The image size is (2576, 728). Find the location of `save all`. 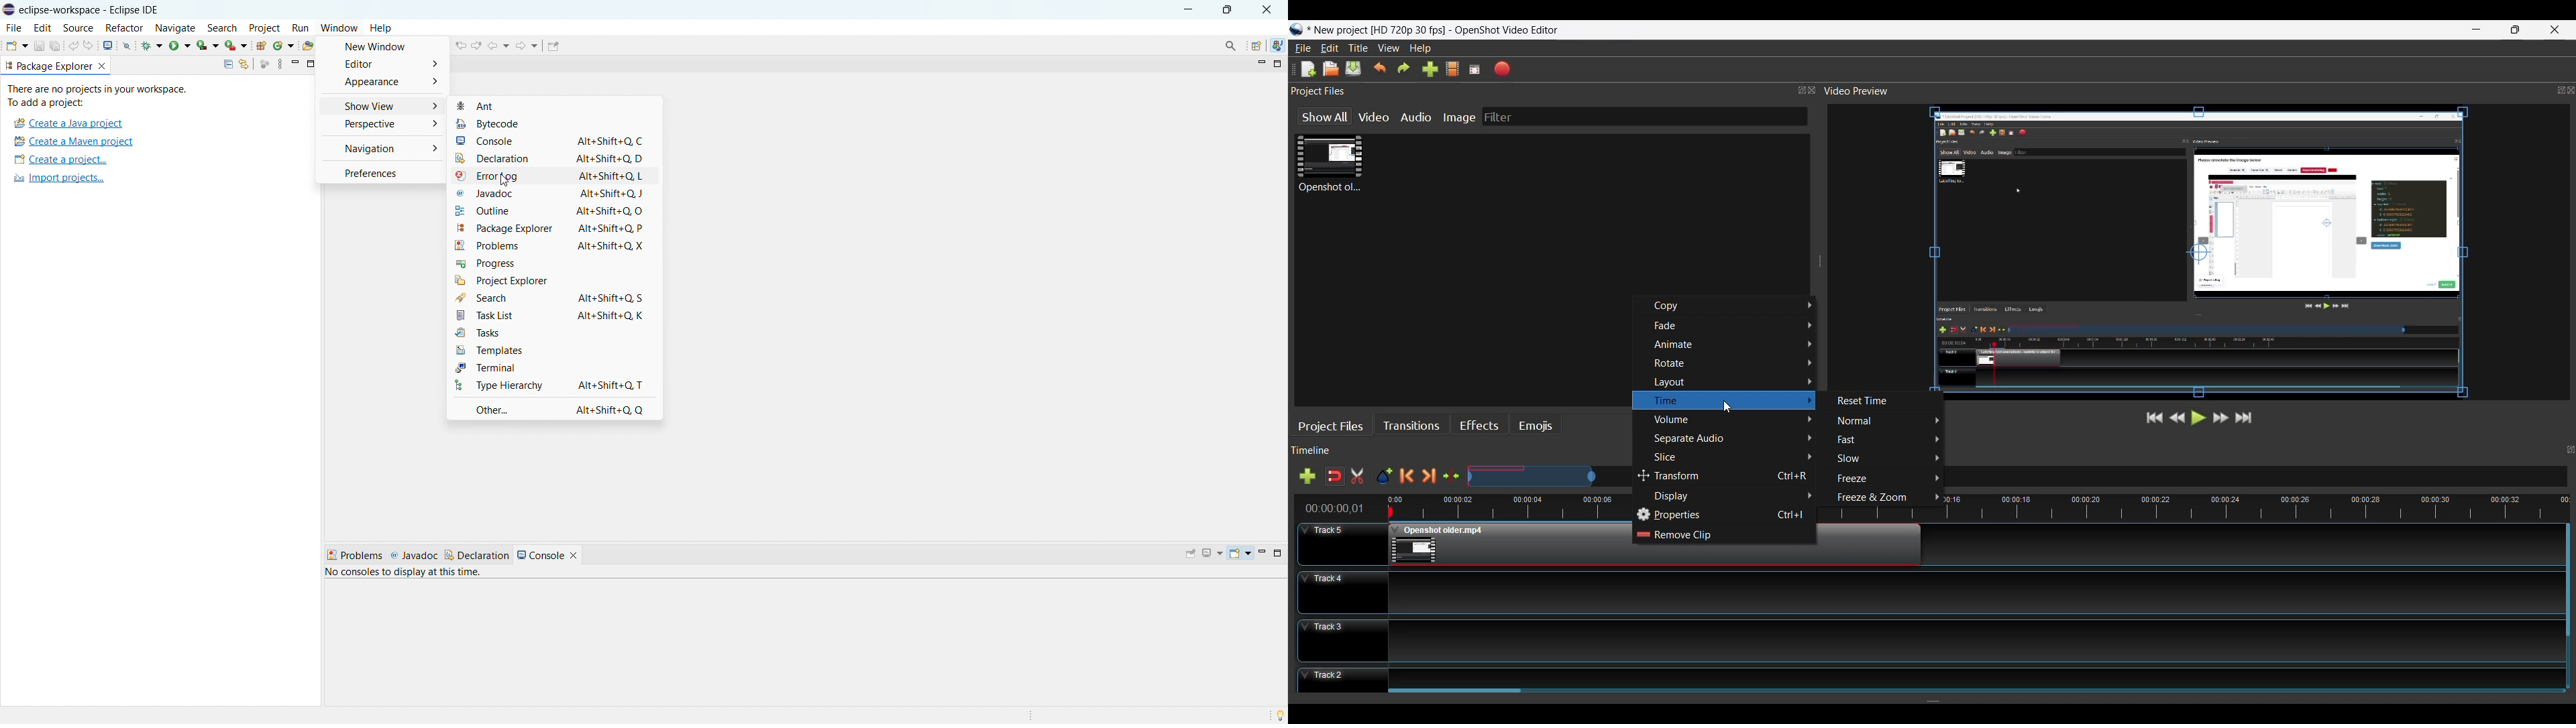

save all is located at coordinates (55, 46).